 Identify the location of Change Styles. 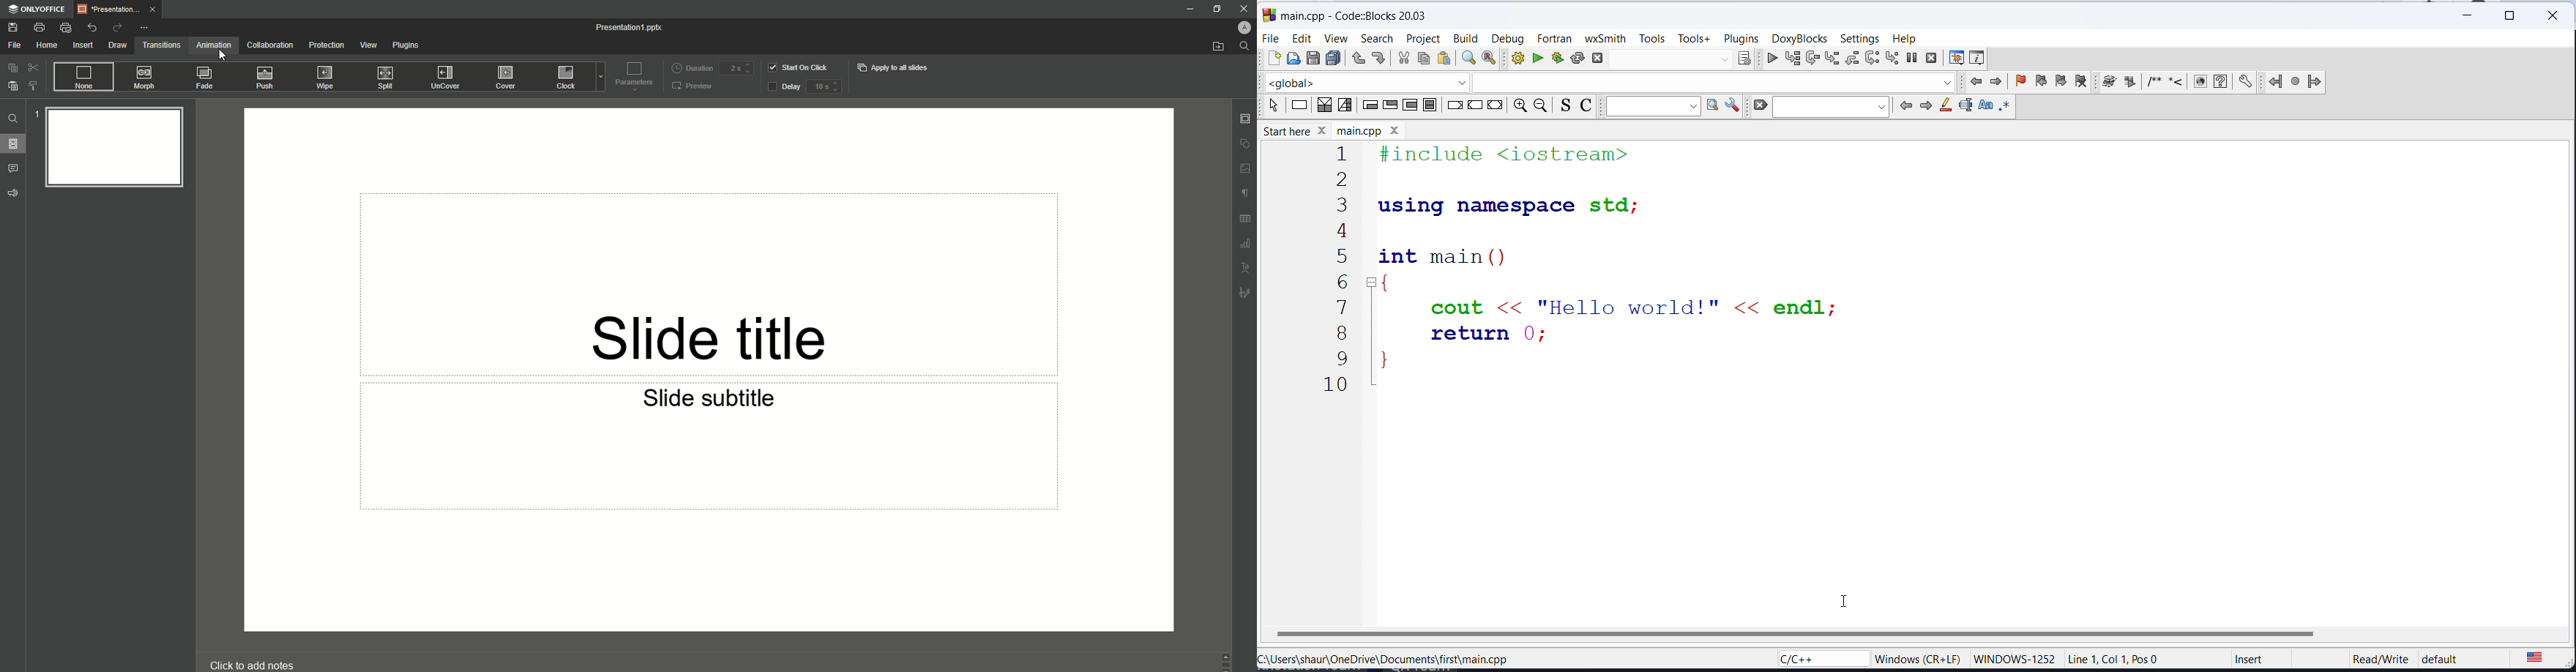
(32, 86).